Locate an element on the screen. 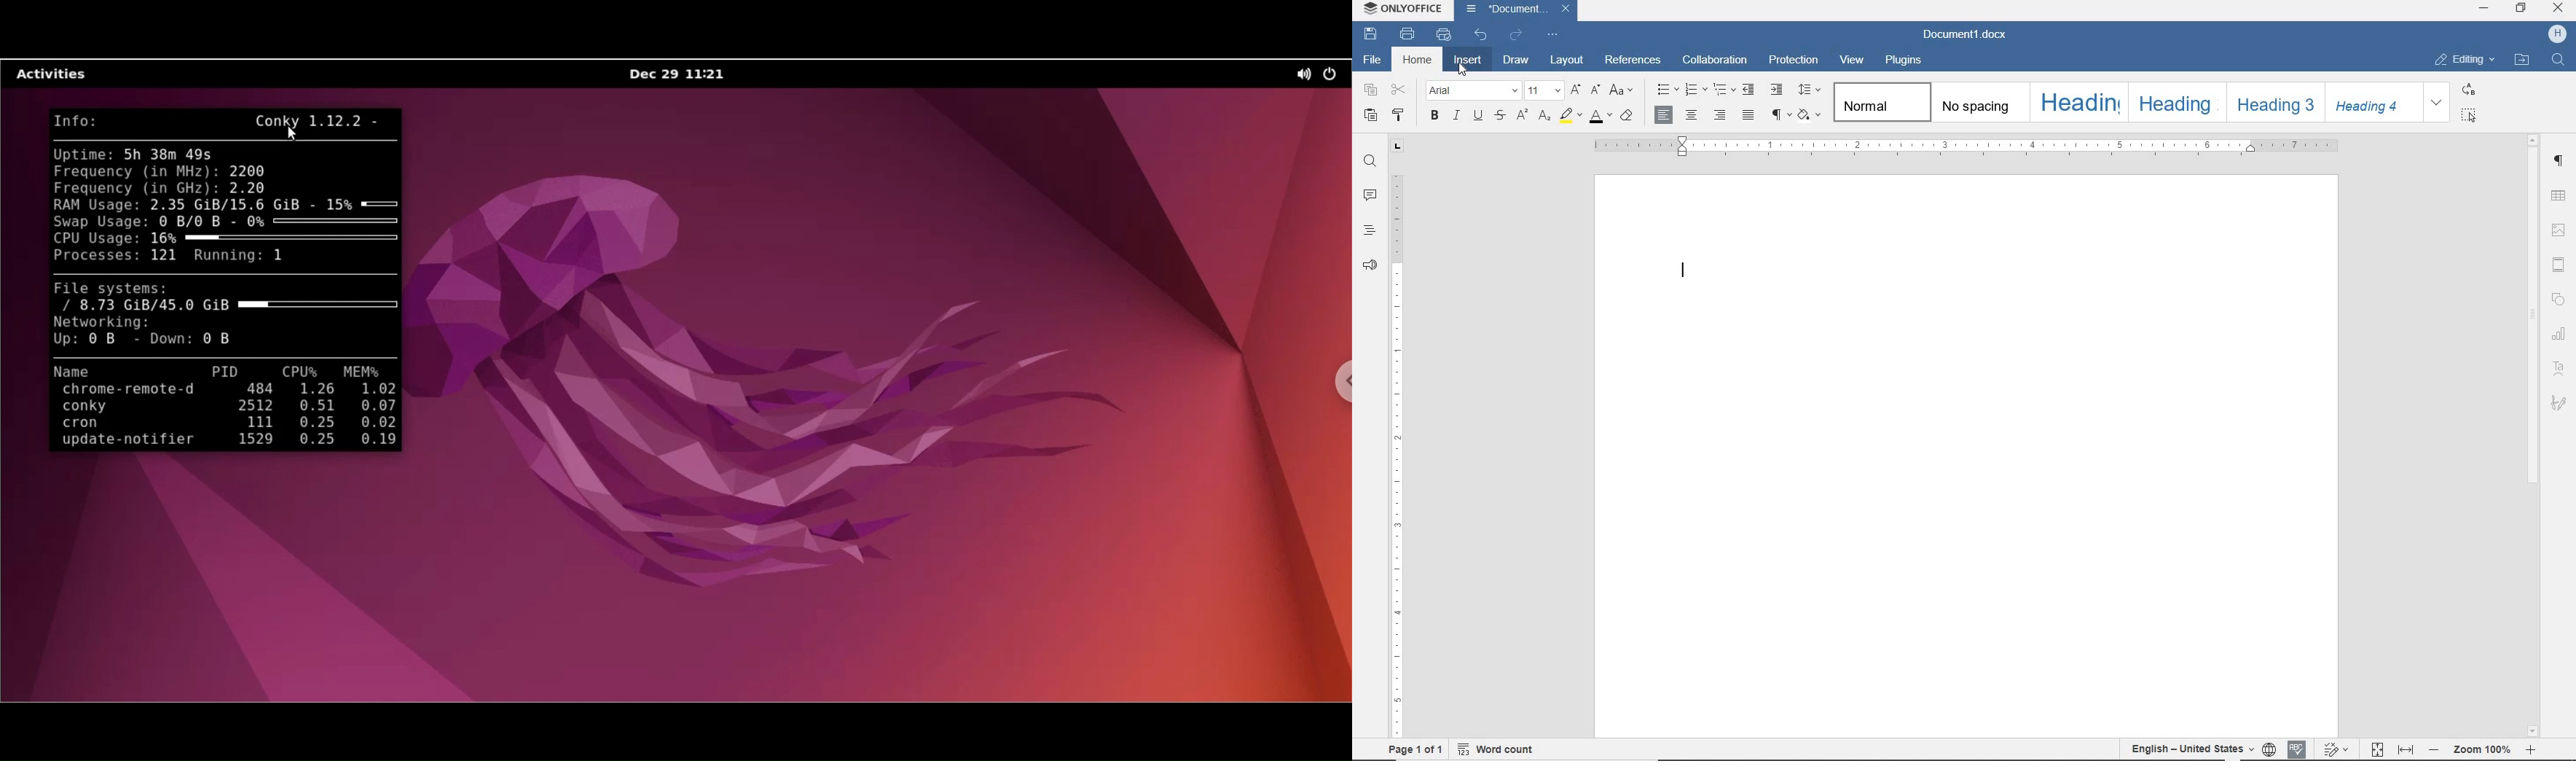 This screenshot has height=784, width=2576. bullets is located at coordinates (1665, 90).